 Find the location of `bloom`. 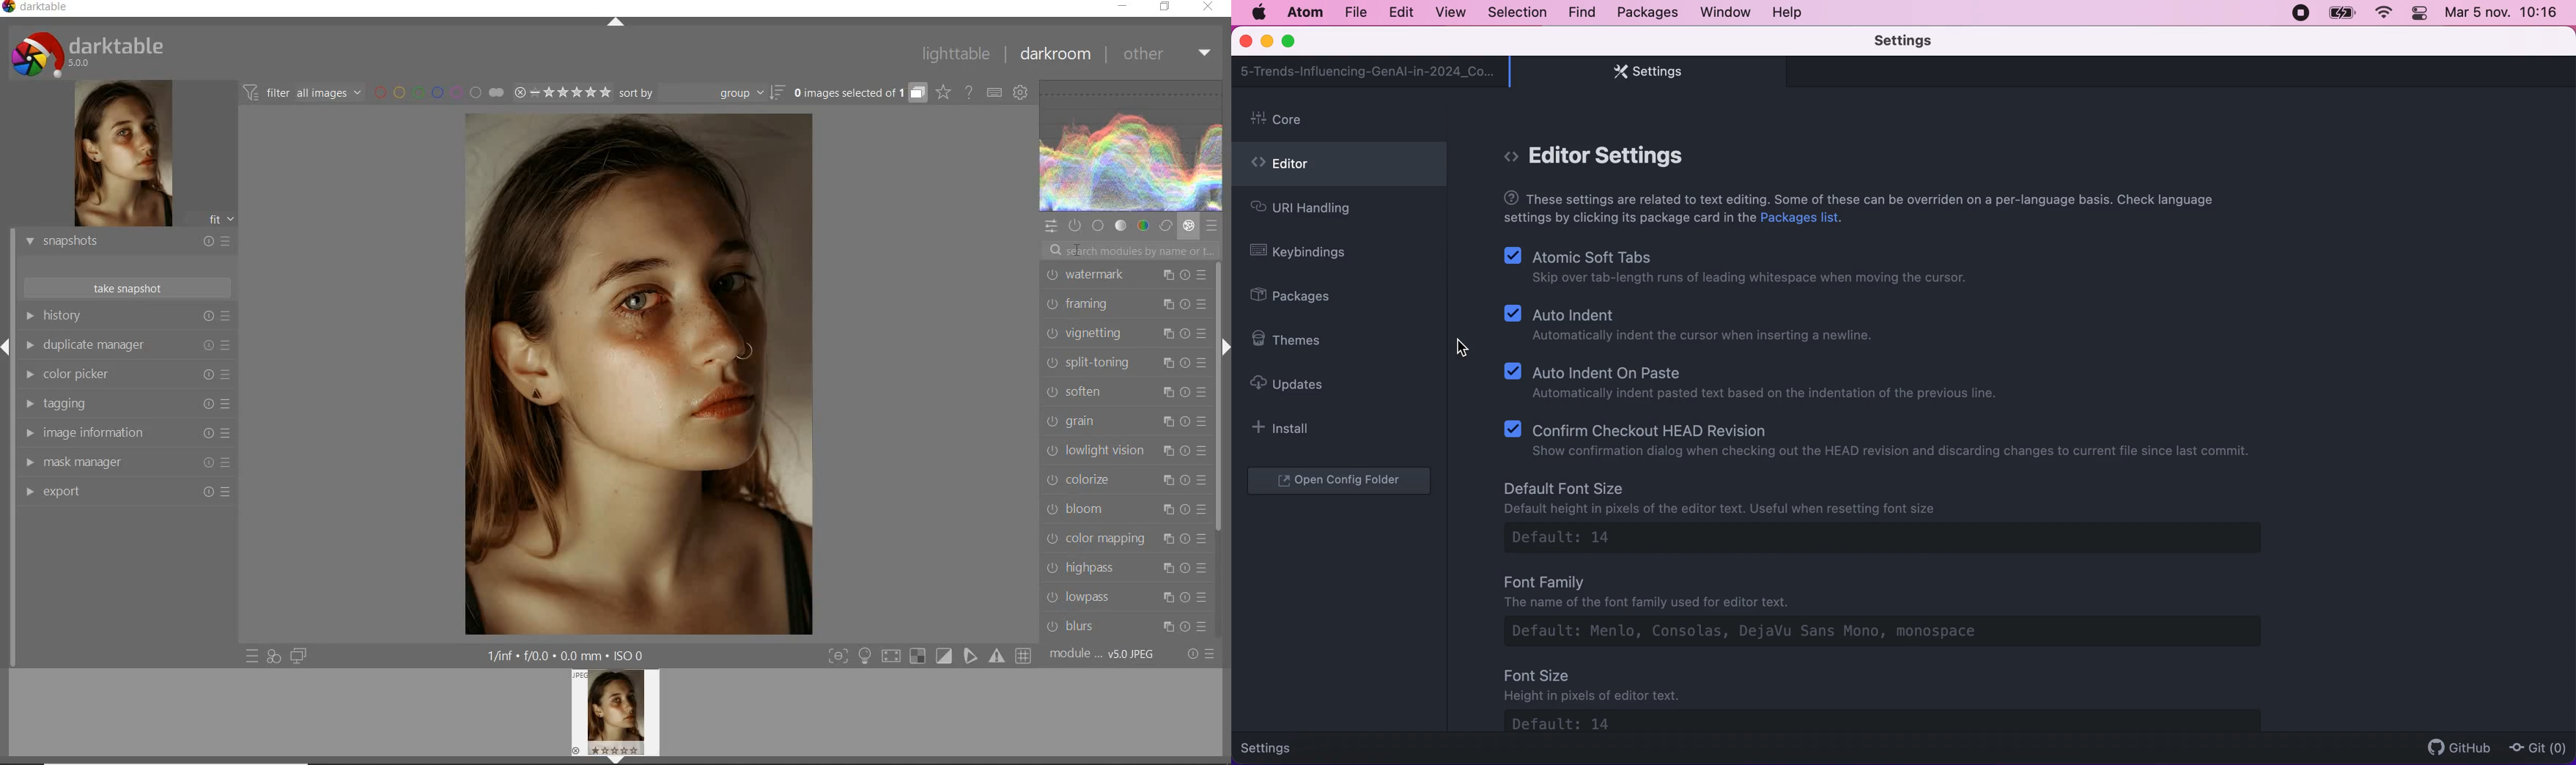

bloom is located at coordinates (1124, 509).